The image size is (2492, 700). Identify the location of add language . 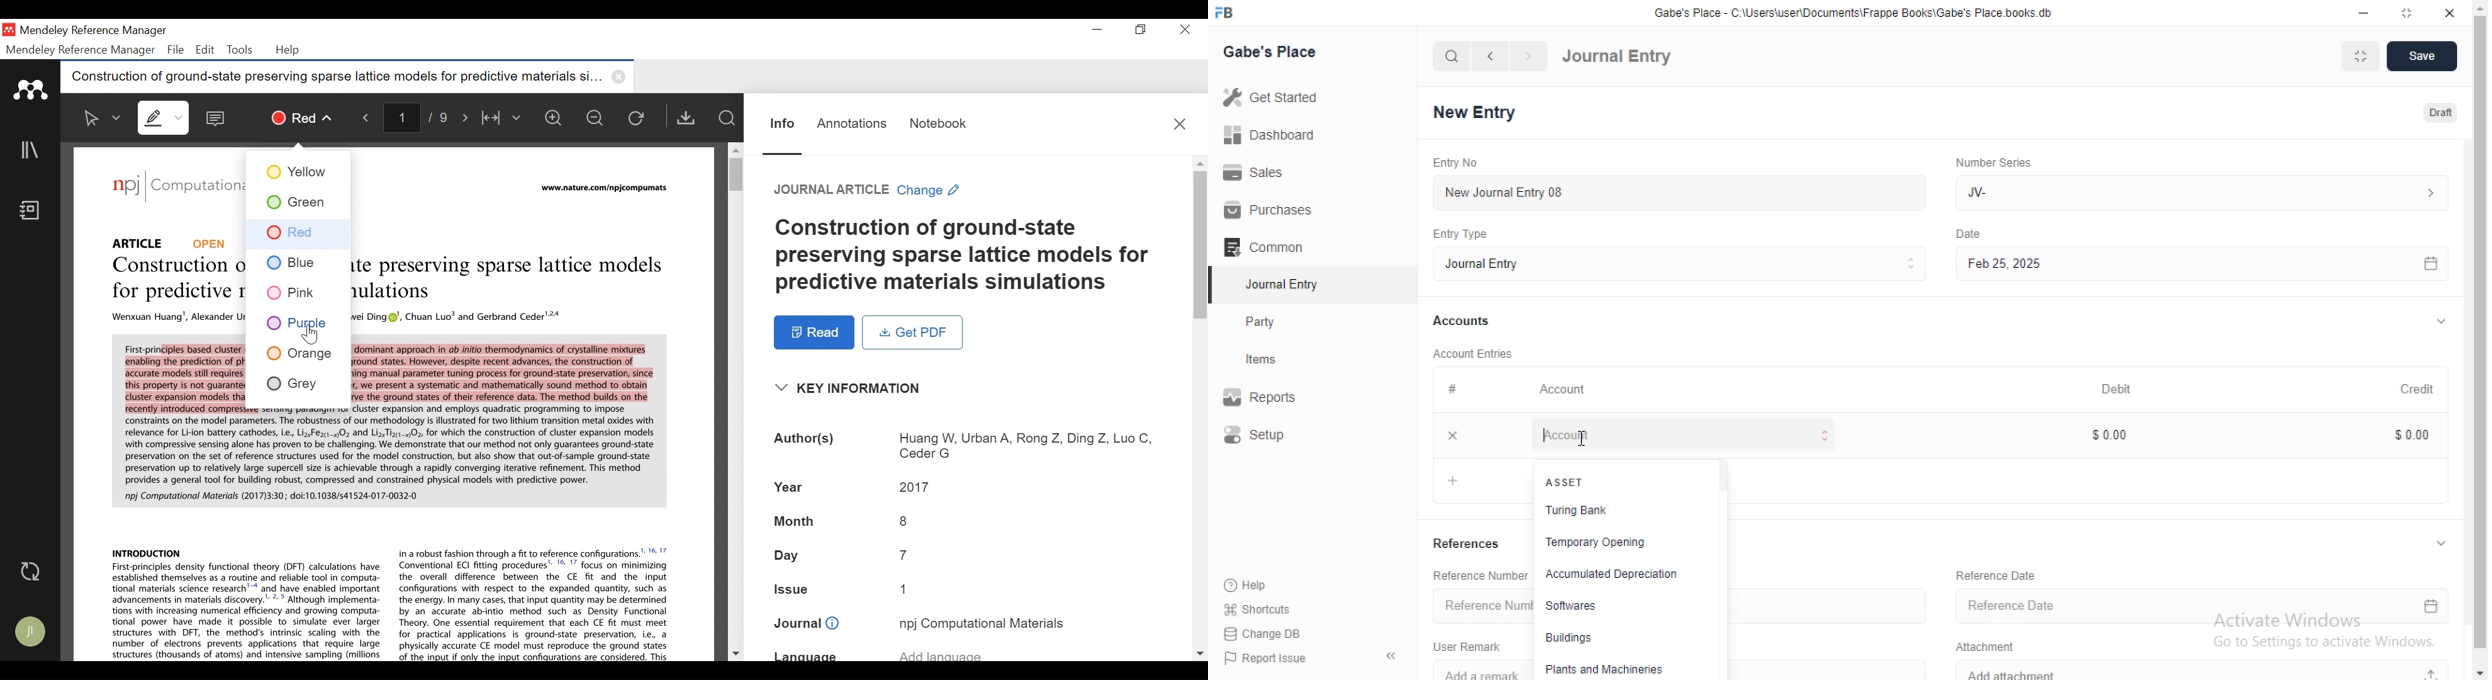
(1036, 652).